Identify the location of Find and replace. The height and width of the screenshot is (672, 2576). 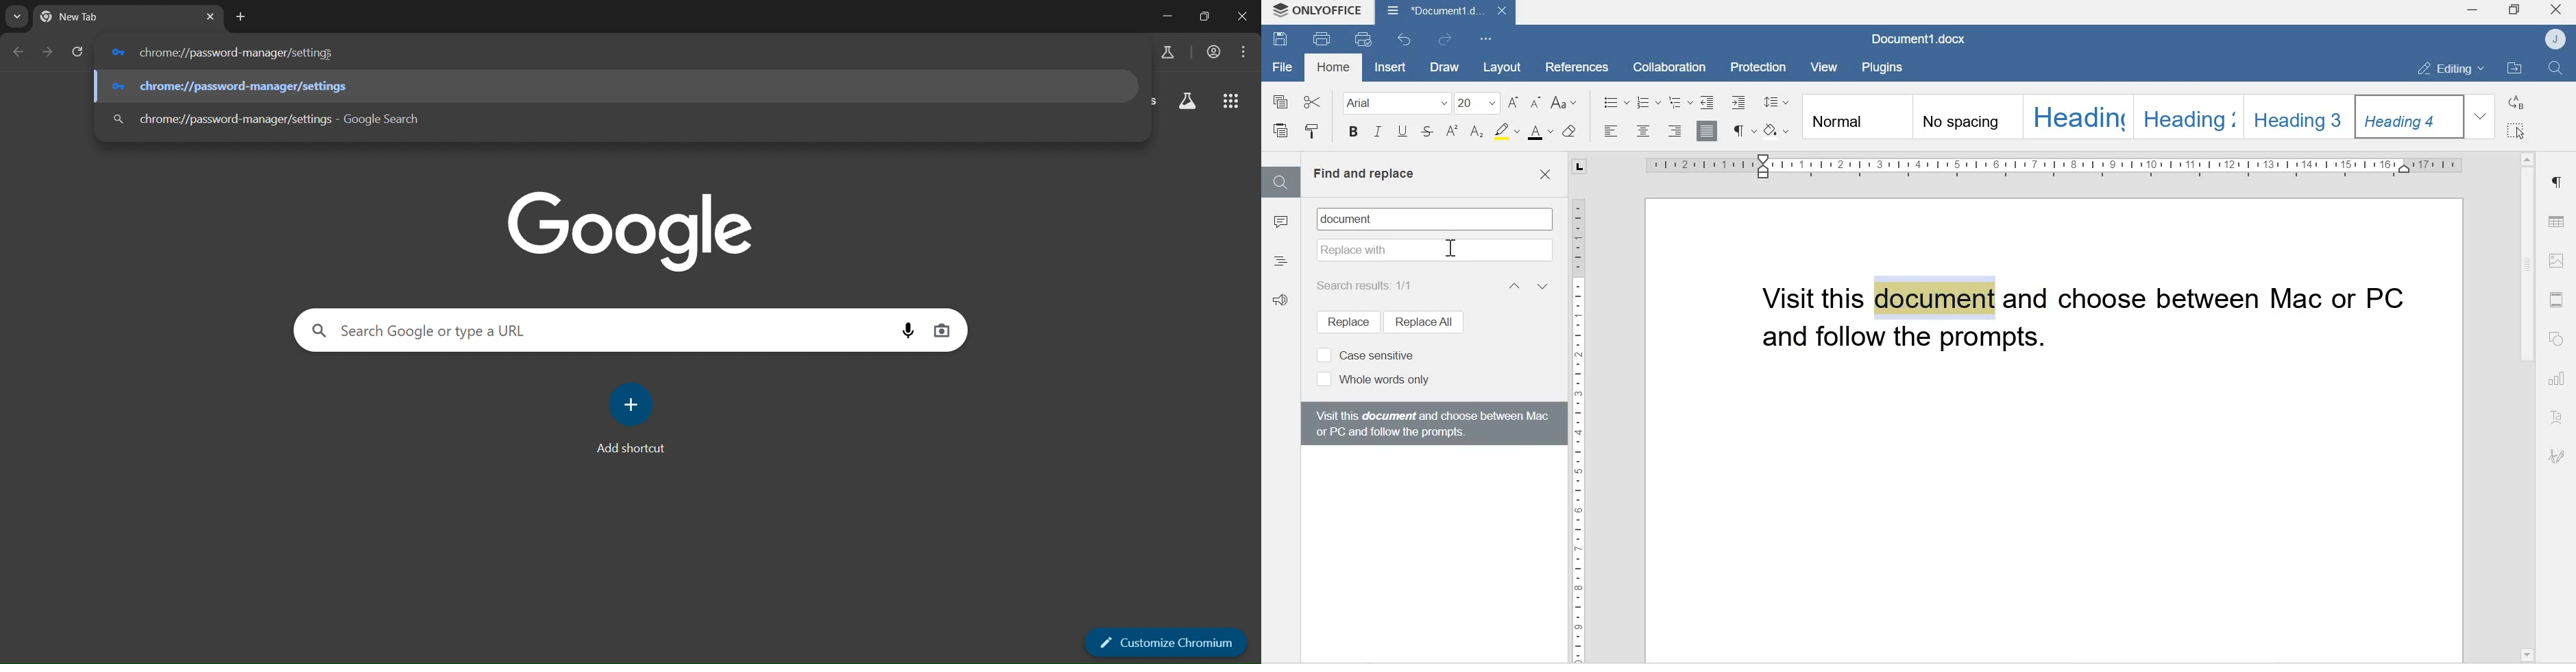
(1363, 174).